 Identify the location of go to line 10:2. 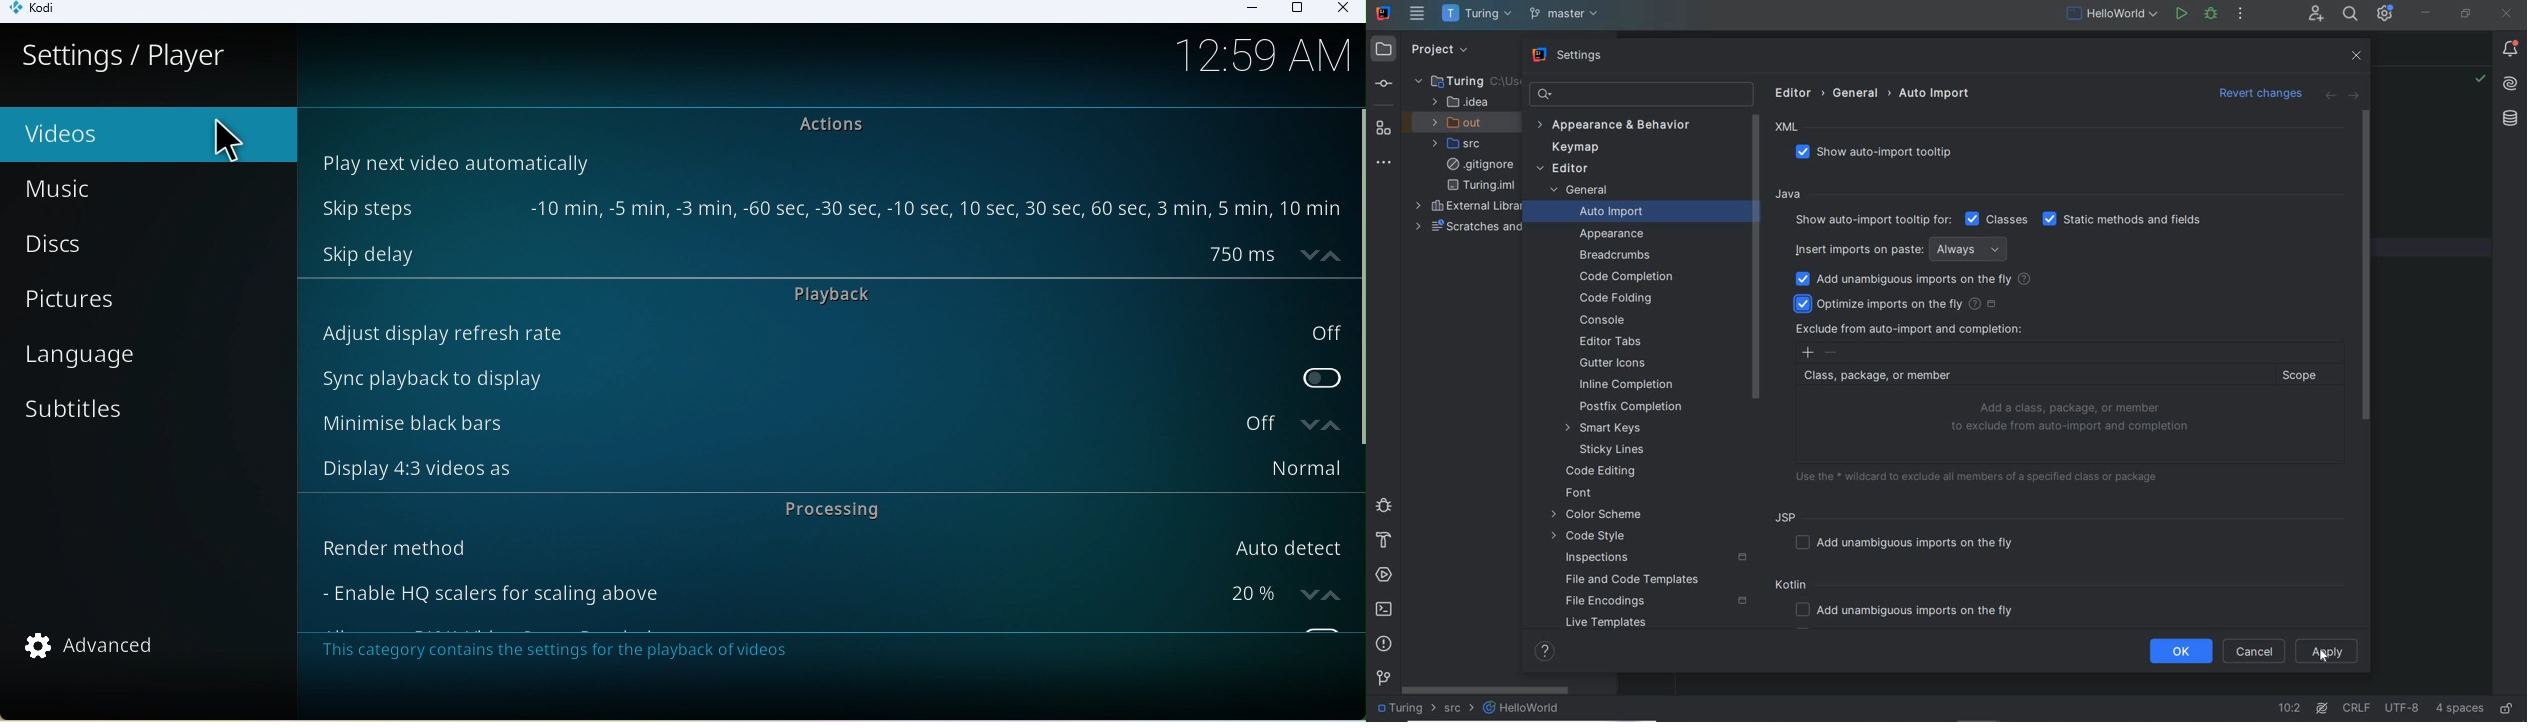
(2290, 708).